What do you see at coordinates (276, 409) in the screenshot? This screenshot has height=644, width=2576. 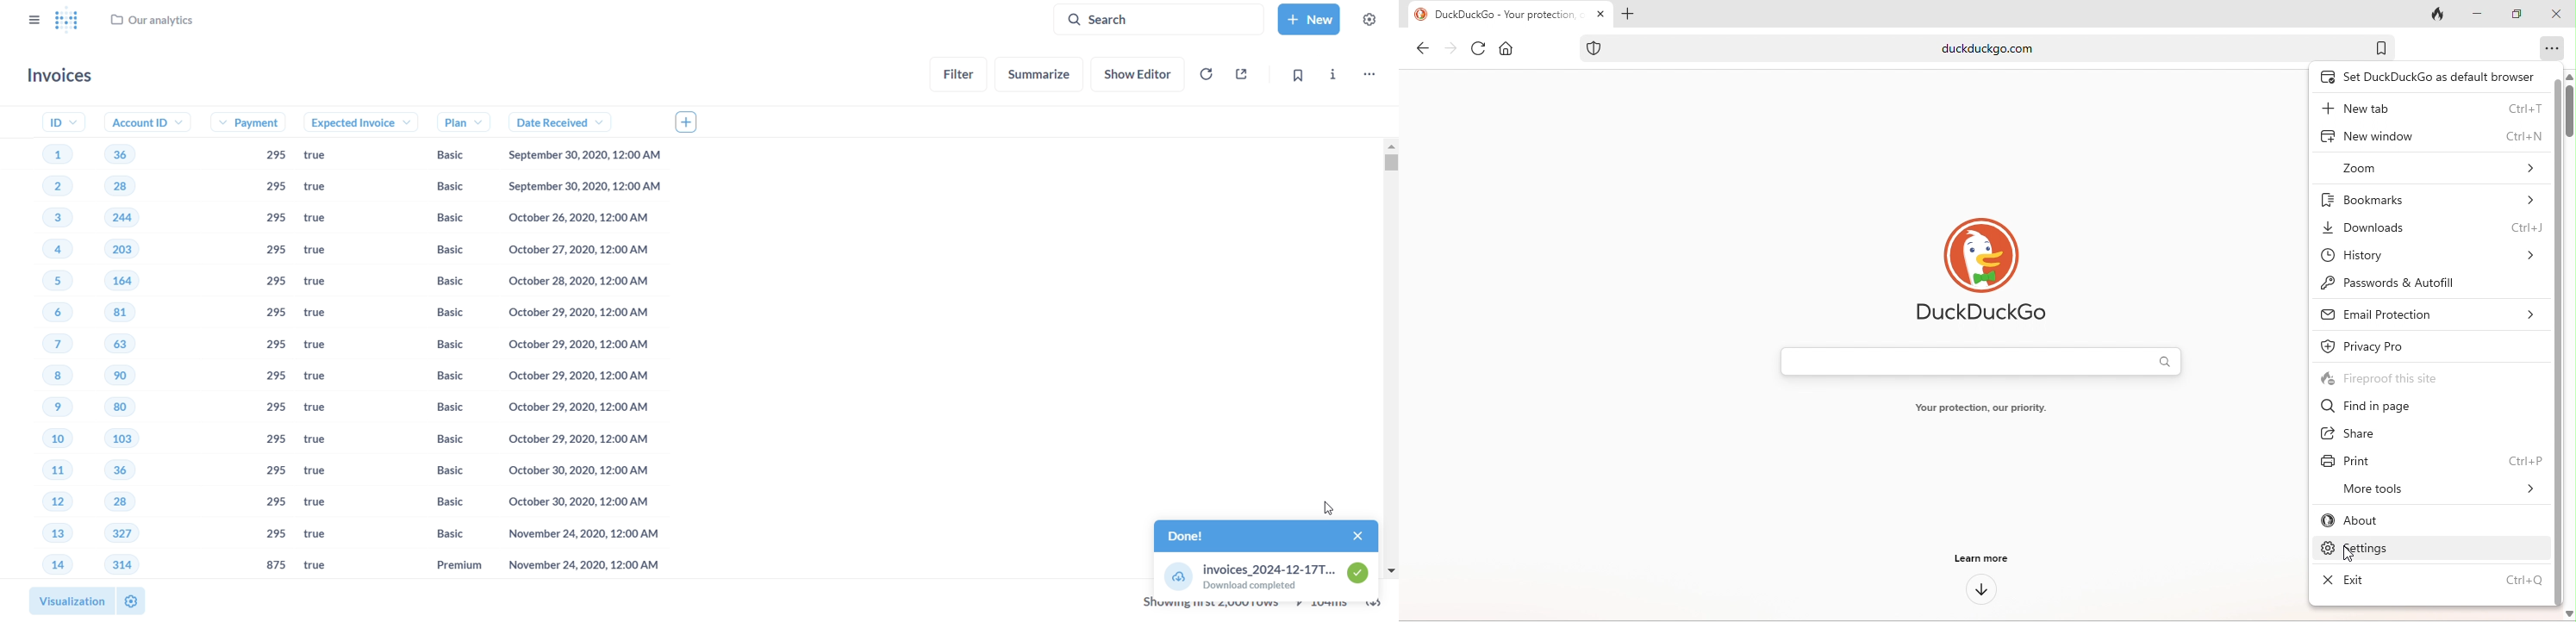 I see `295` at bounding box center [276, 409].